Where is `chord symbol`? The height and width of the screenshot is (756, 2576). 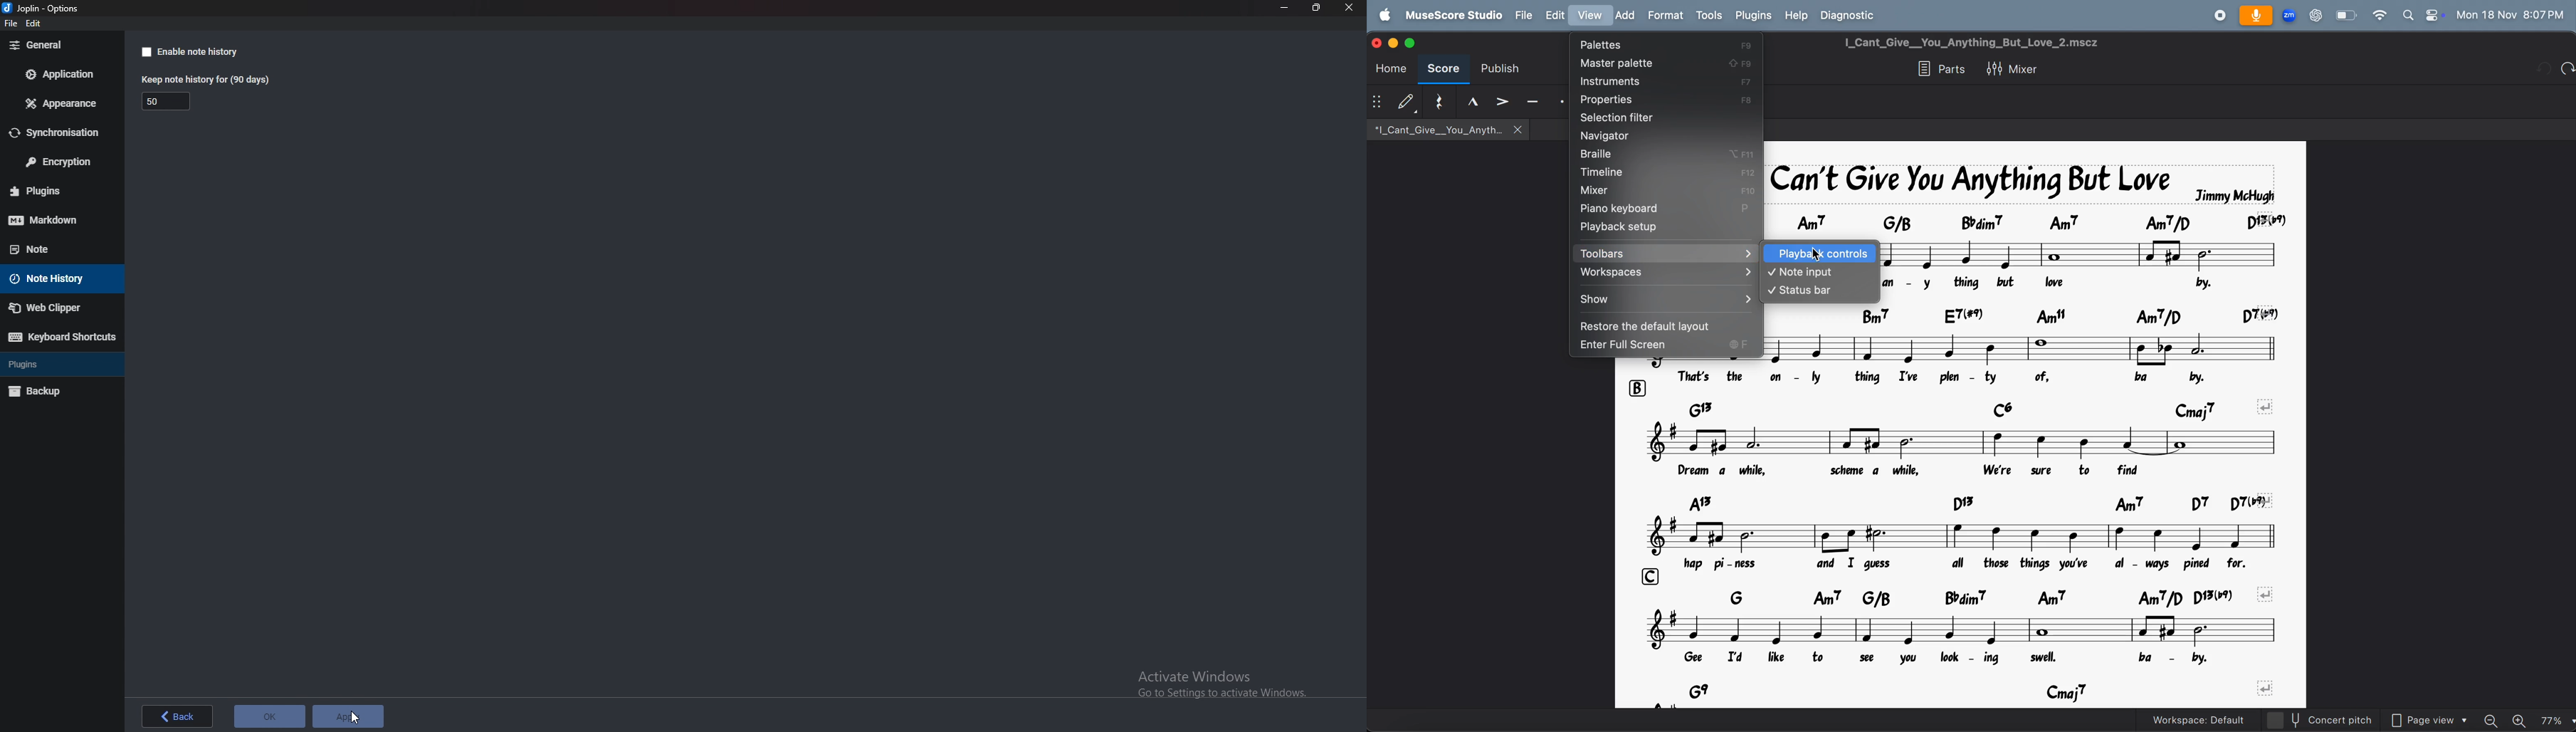 chord symbol is located at coordinates (2027, 222).